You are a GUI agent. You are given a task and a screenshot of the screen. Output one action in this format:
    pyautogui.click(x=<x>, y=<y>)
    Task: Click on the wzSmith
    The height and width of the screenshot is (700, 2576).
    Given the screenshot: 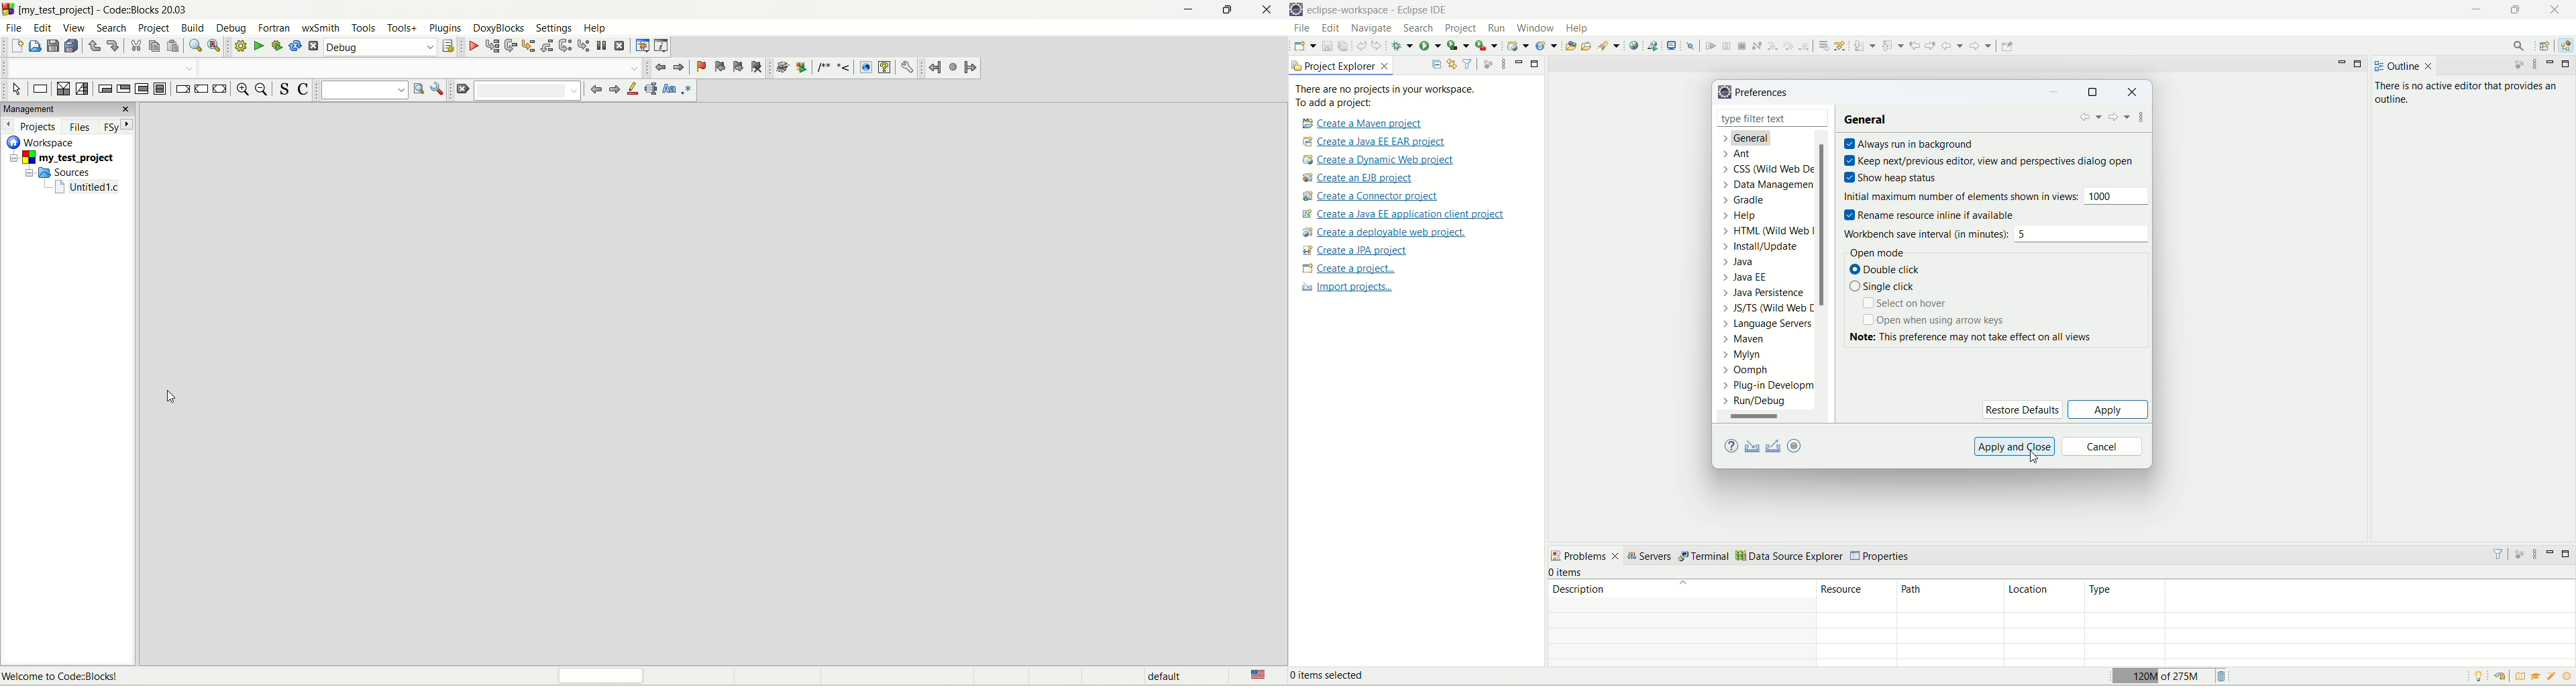 What is the action you would take?
    pyautogui.click(x=321, y=27)
    